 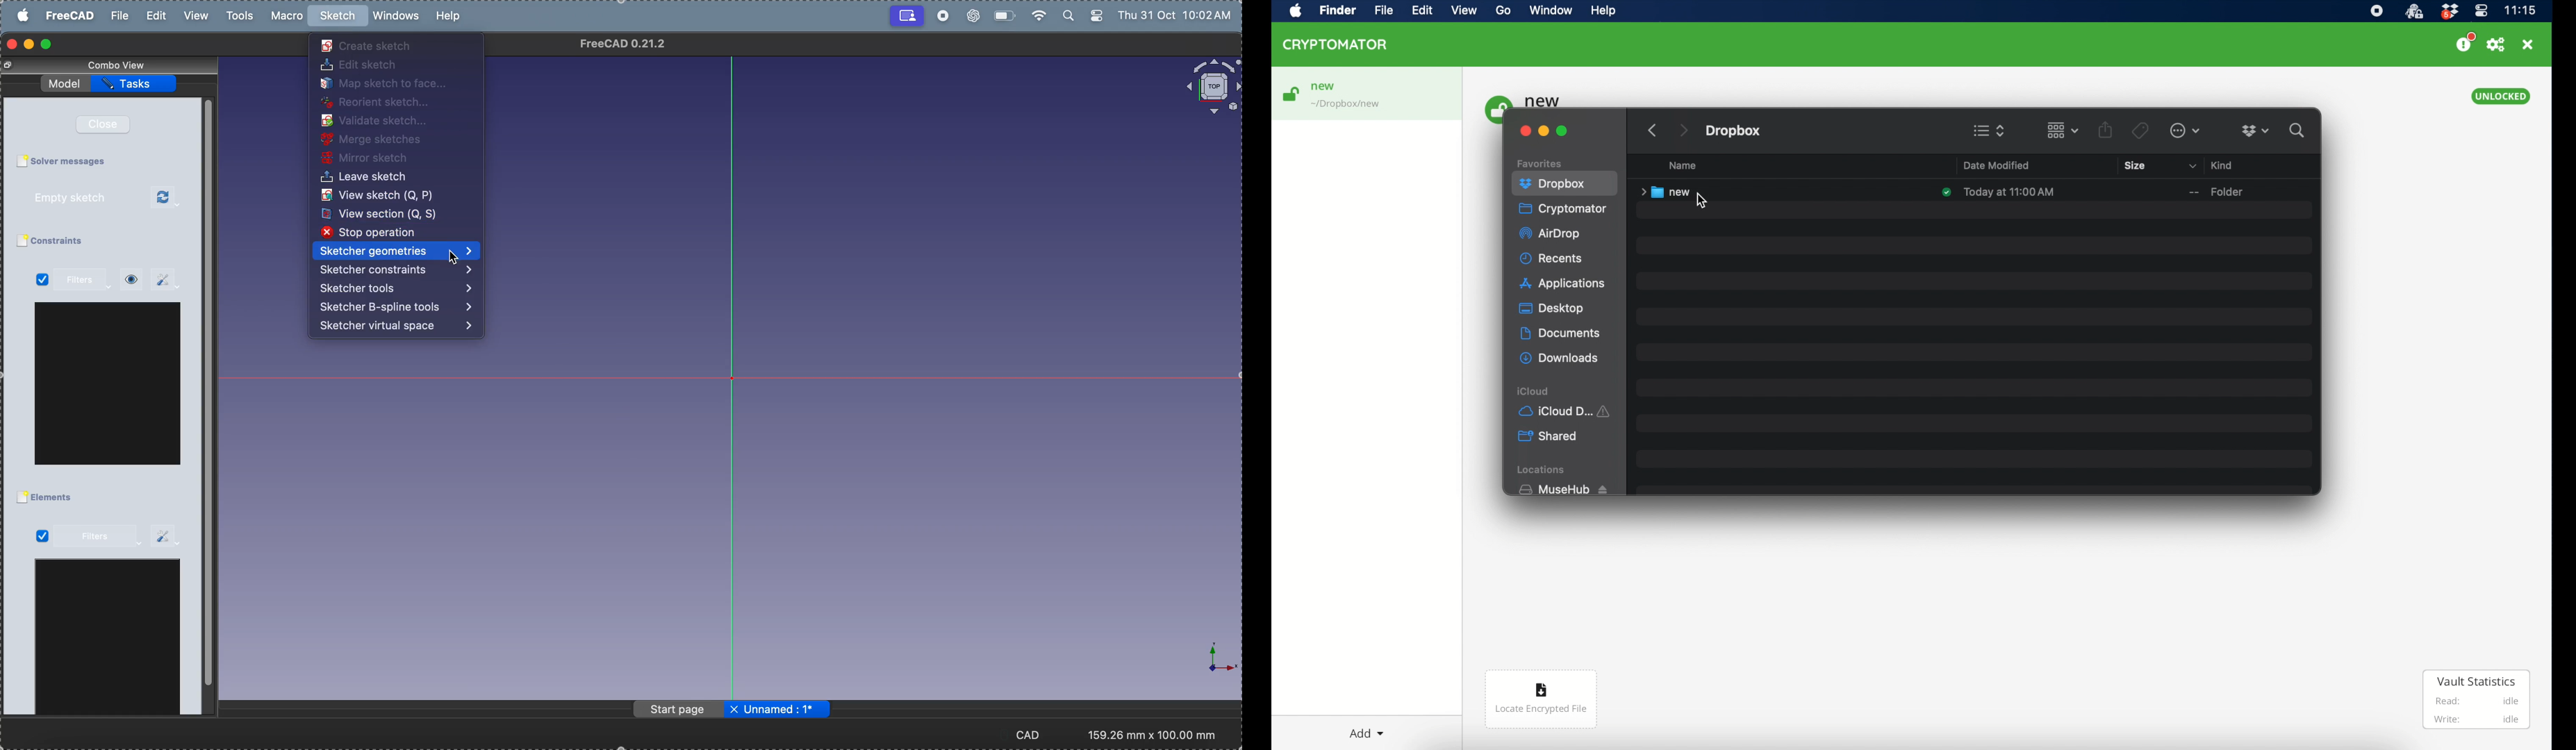 I want to click on close file, so click(x=734, y=709).